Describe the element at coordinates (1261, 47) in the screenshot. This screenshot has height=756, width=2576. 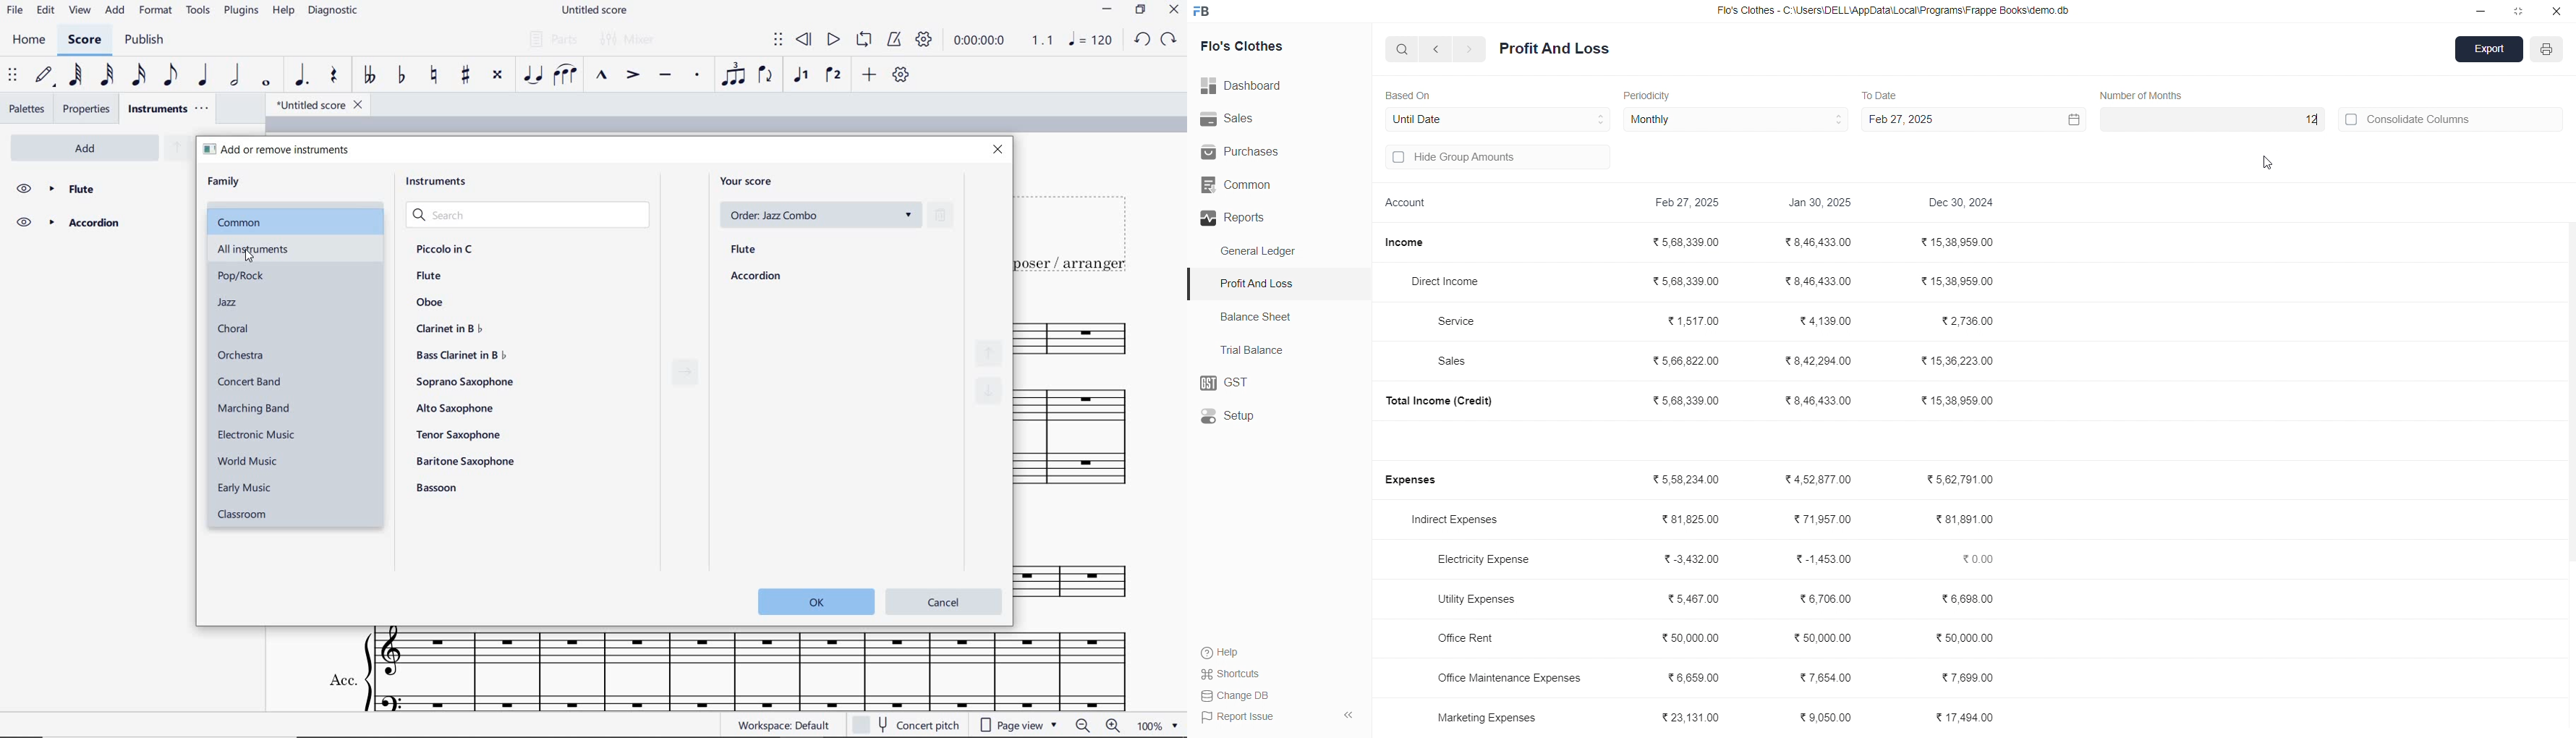
I see `Flo's Clothes` at that location.